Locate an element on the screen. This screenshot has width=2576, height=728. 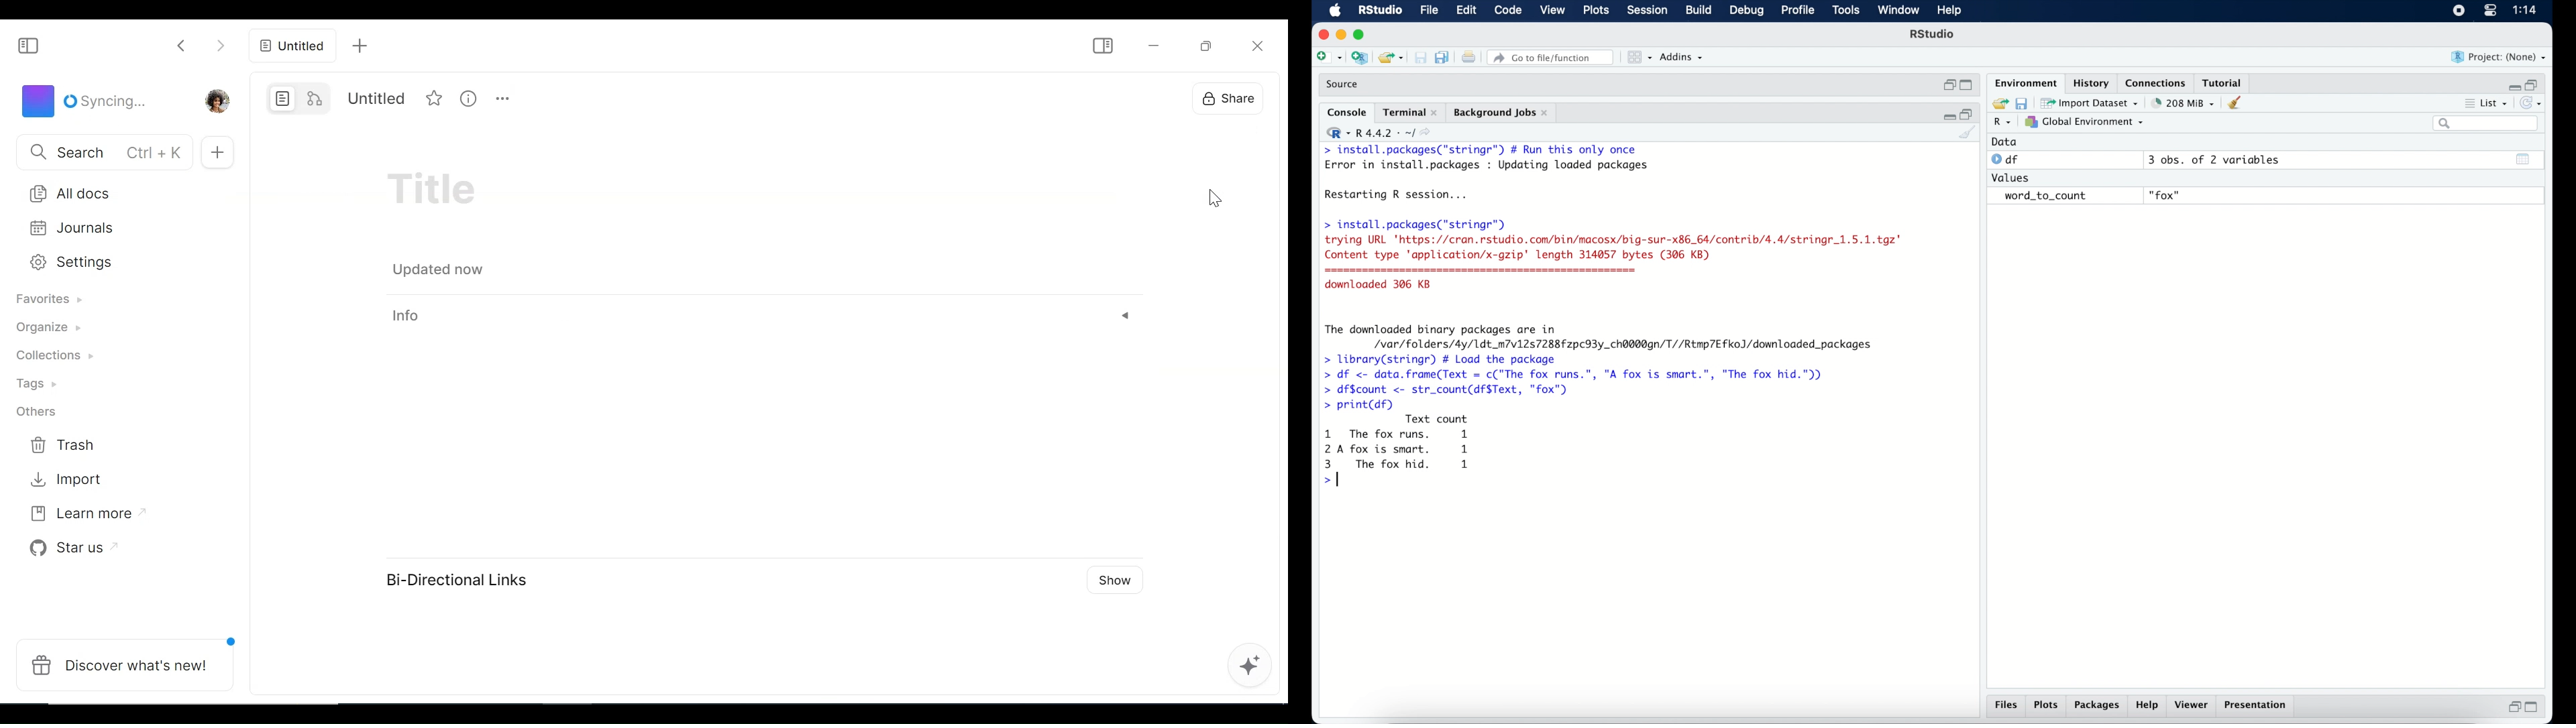
load workspace is located at coordinates (1998, 104).